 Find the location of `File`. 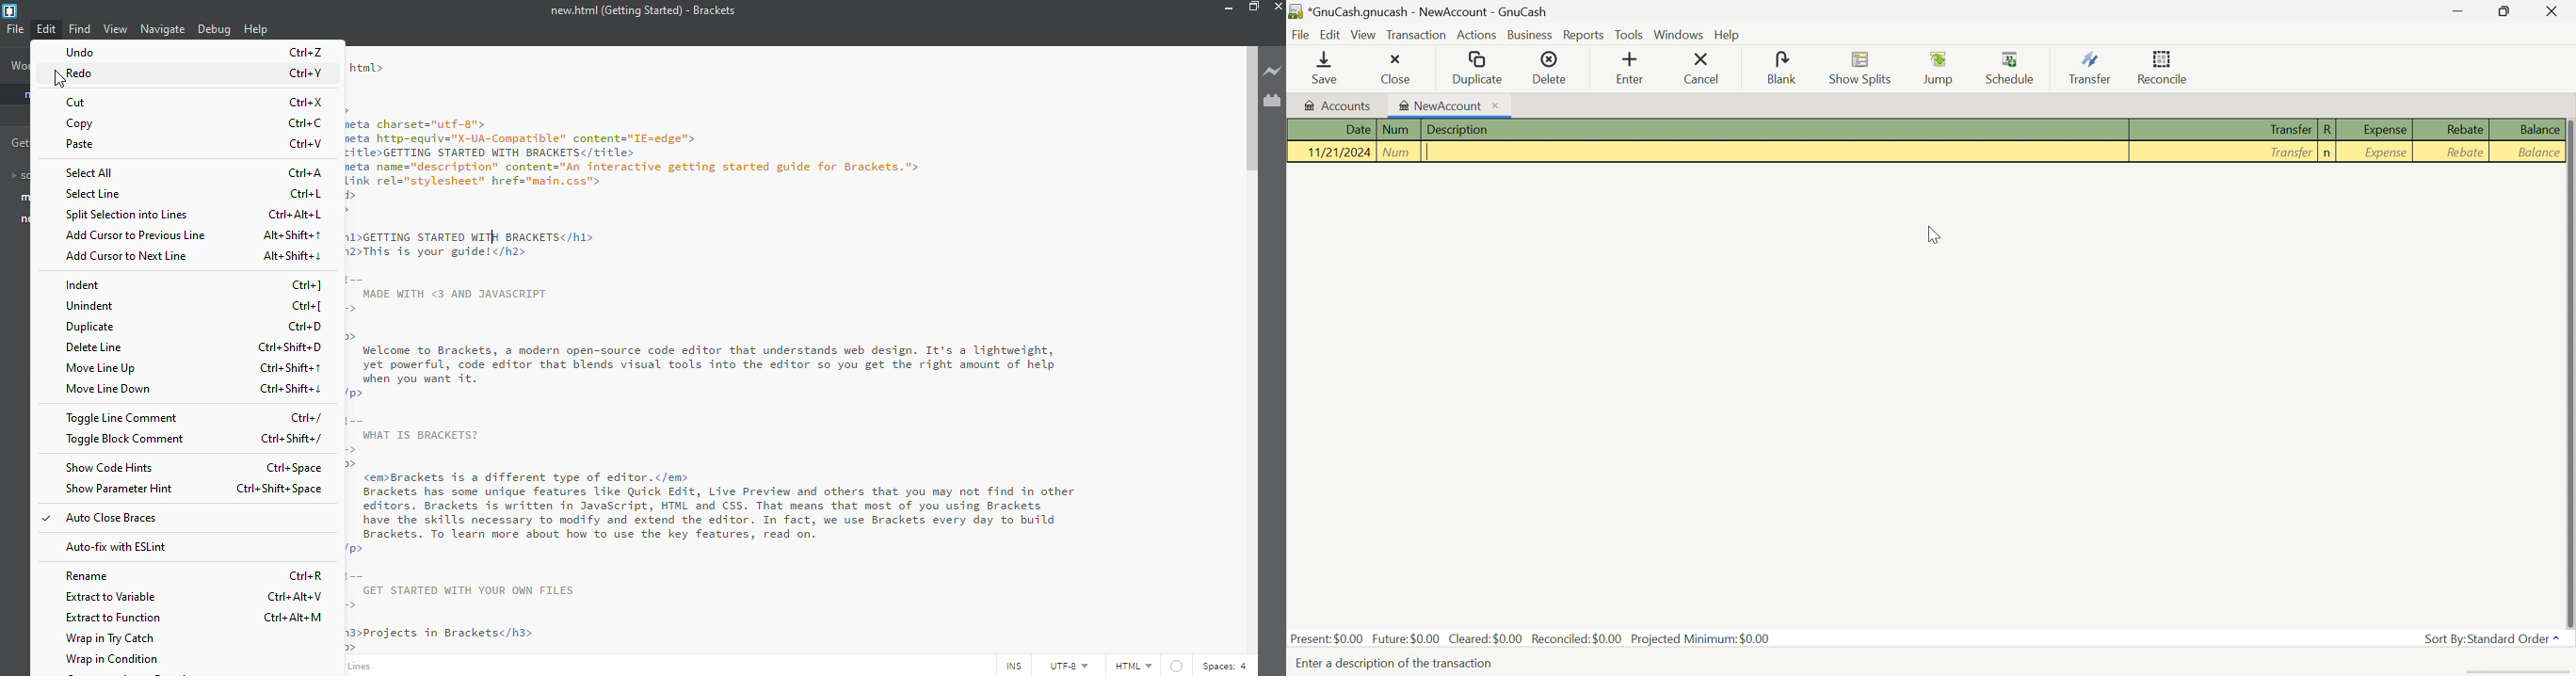

File is located at coordinates (1300, 36).